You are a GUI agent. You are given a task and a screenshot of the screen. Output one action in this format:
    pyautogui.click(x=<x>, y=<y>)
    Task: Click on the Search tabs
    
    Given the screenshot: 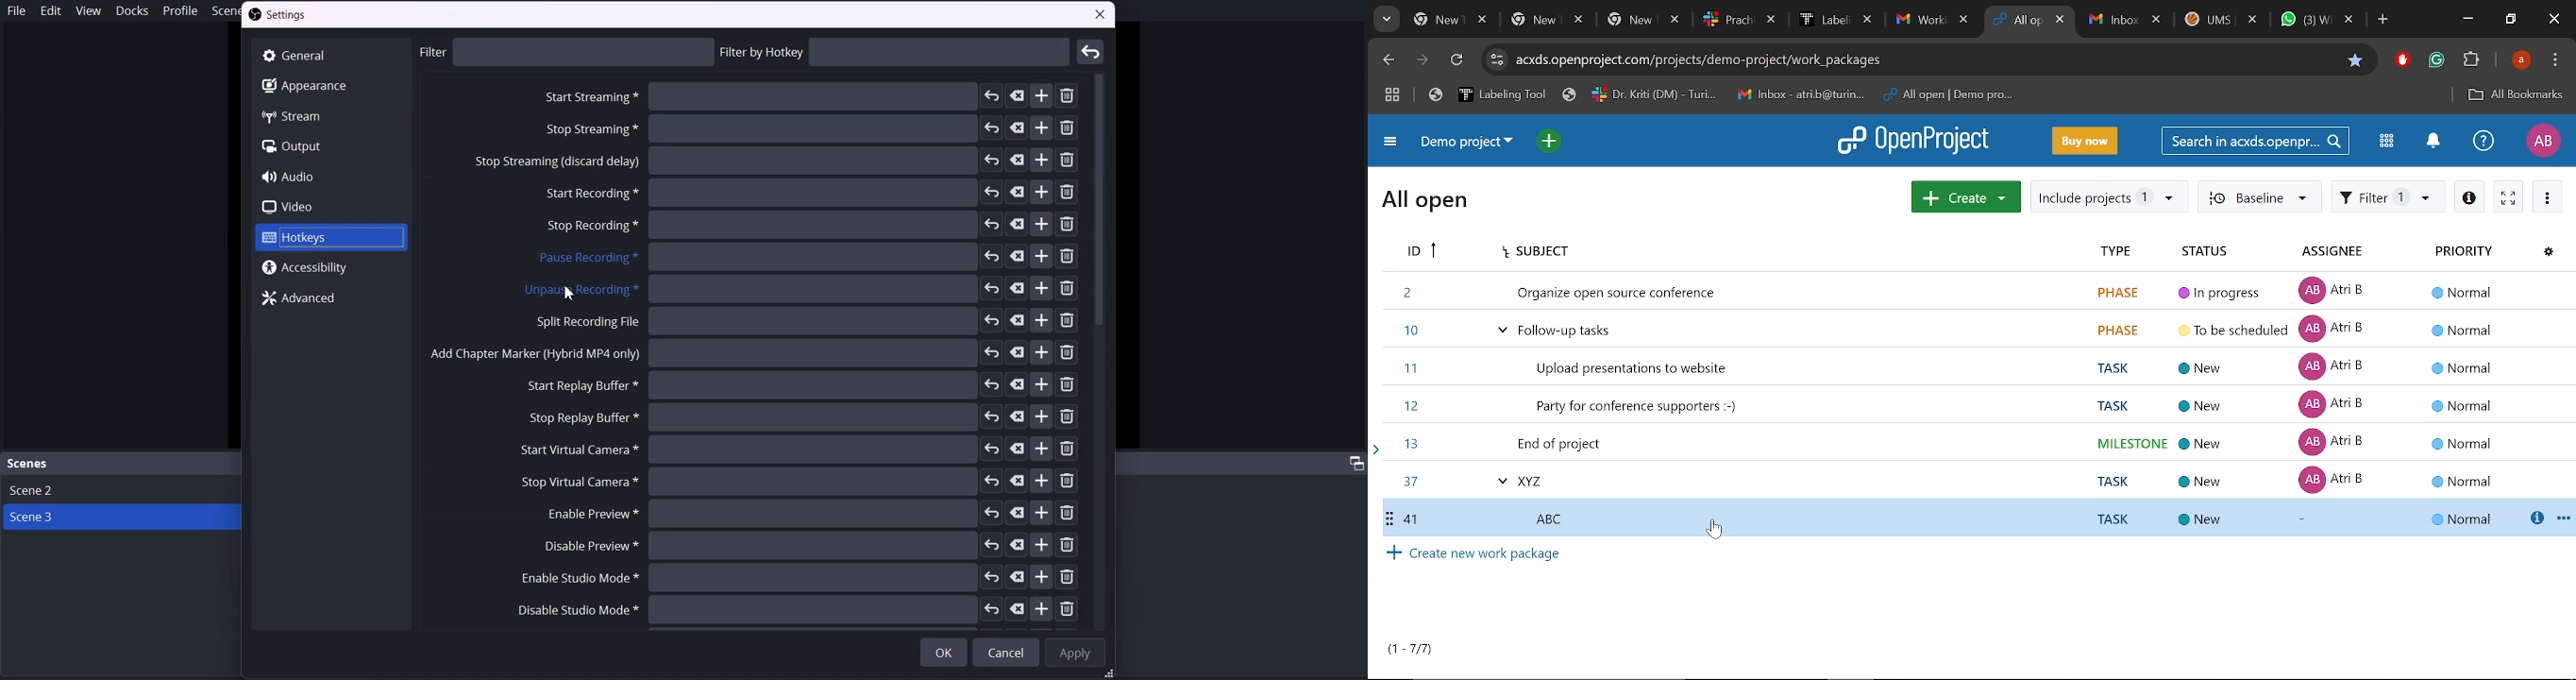 What is the action you would take?
    pyautogui.click(x=1385, y=20)
    